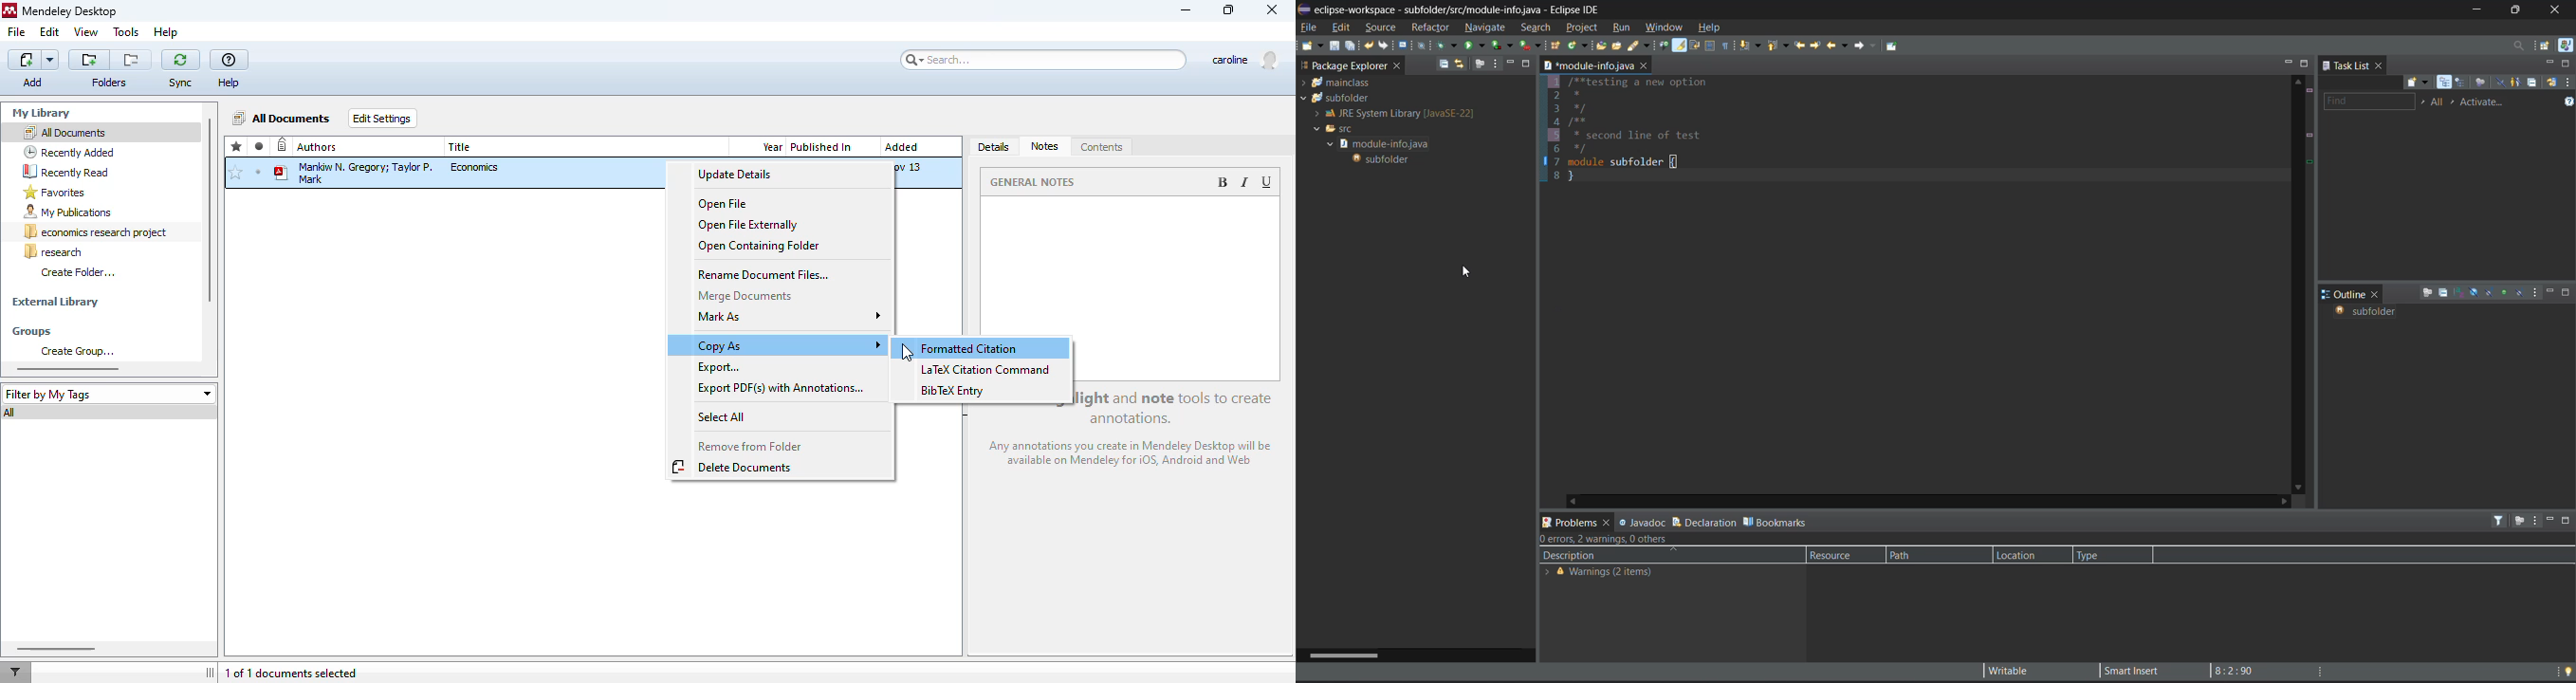  I want to click on tools, so click(126, 33).